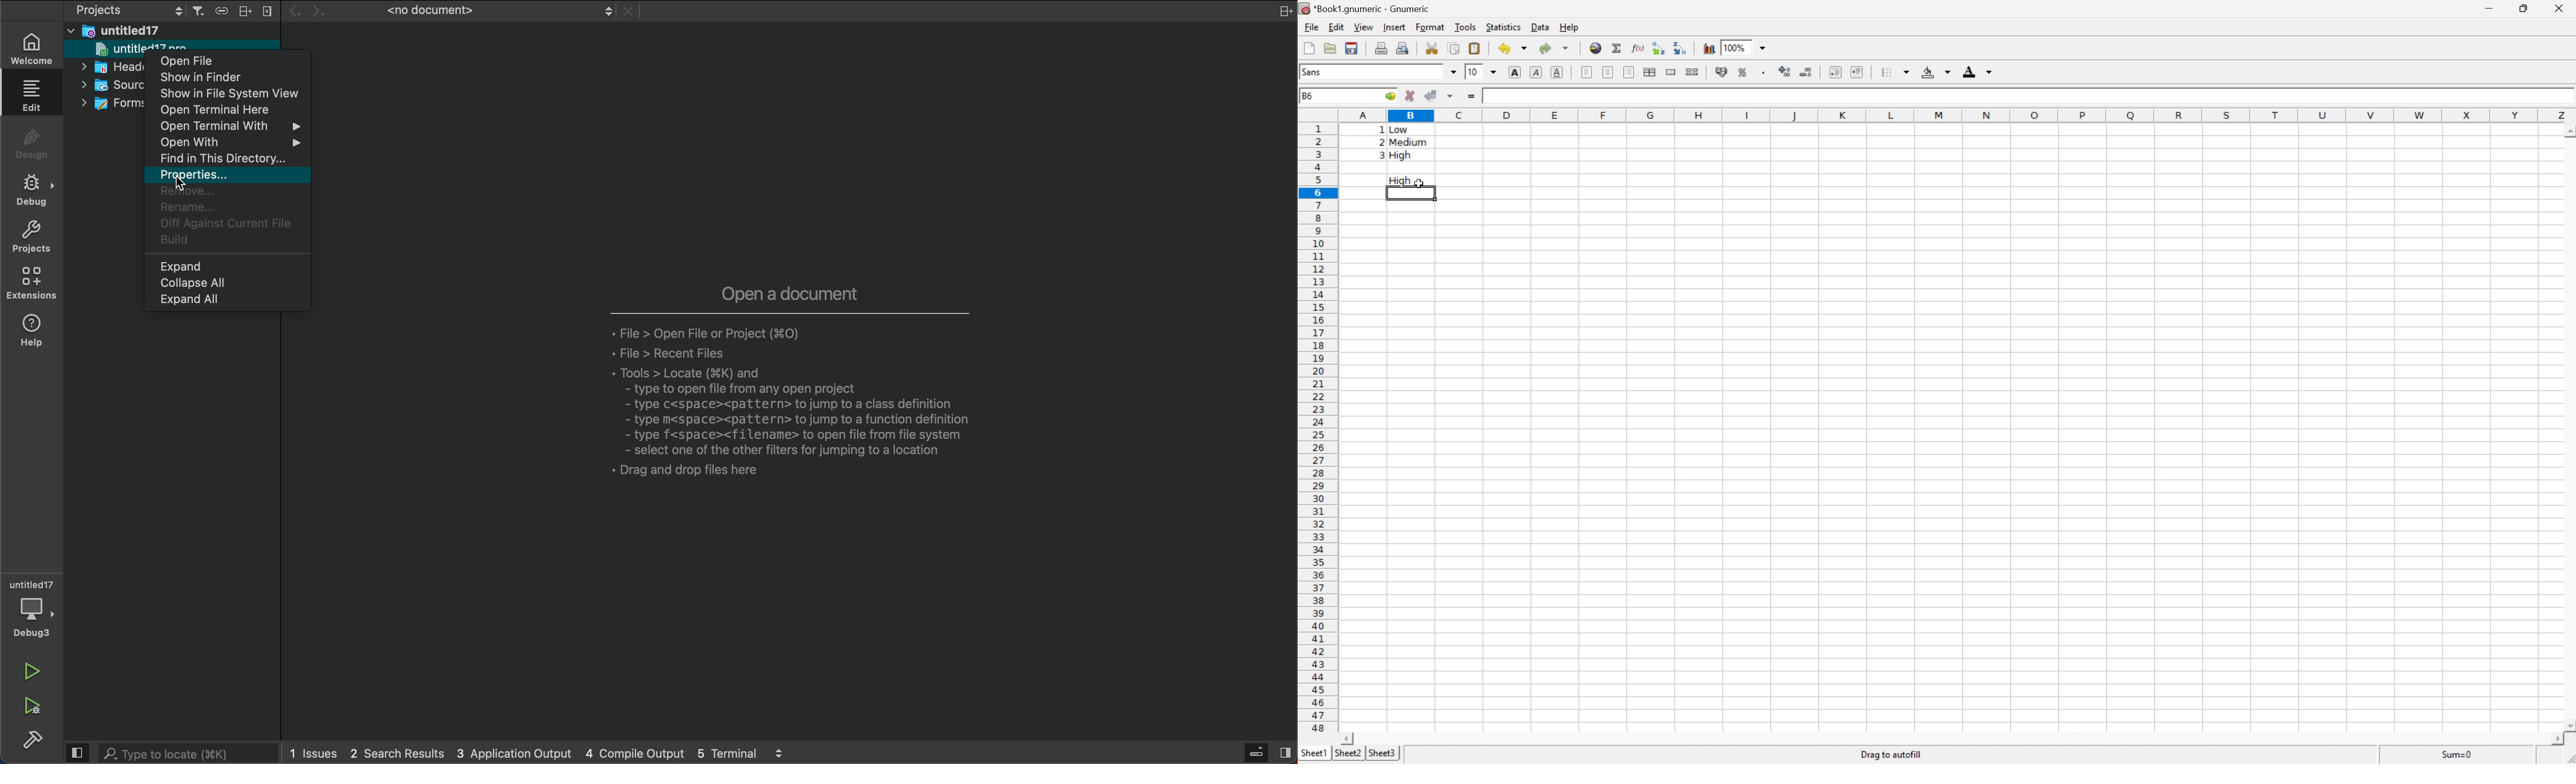 Image resolution: width=2576 pixels, height=784 pixels. What do you see at coordinates (224, 11) in the screenshot?
I see `` at bounding box center [224, 11].